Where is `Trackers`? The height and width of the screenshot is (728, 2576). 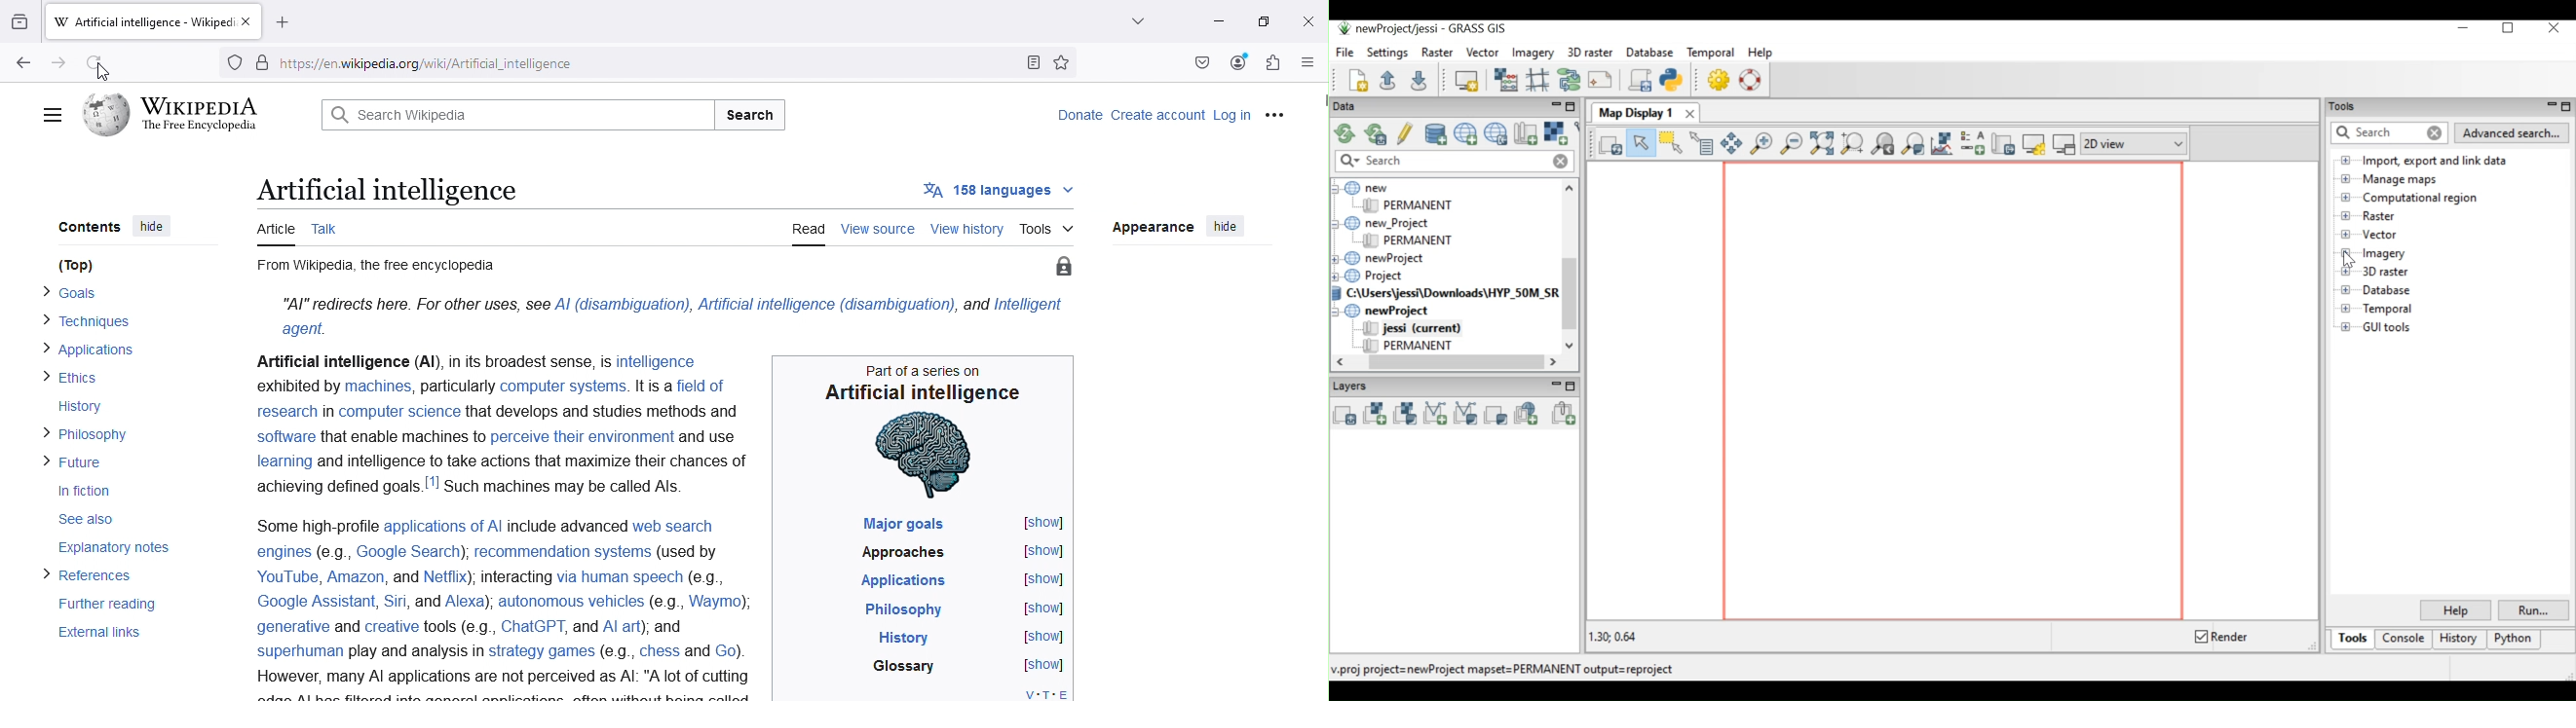
Trackers is located at coordinates (234, 64).